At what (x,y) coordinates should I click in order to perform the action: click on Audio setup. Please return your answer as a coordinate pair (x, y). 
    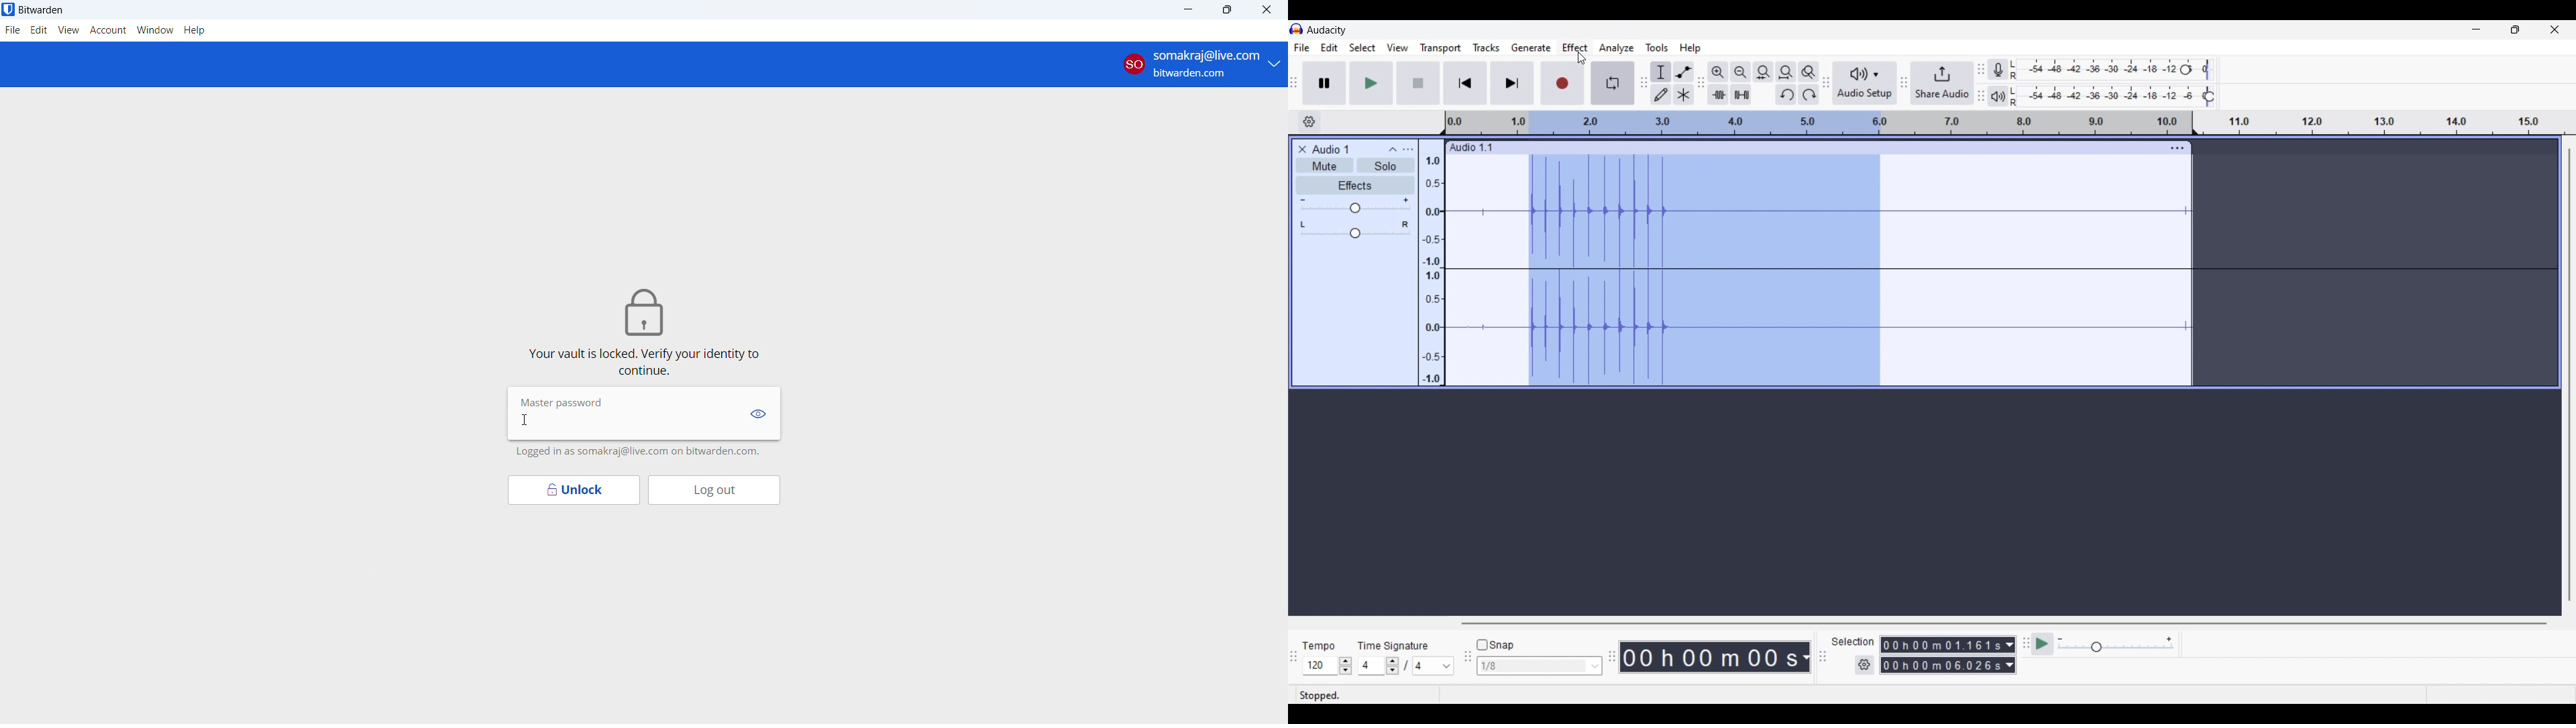
    Looking at the image, I should click on (1866, 83).